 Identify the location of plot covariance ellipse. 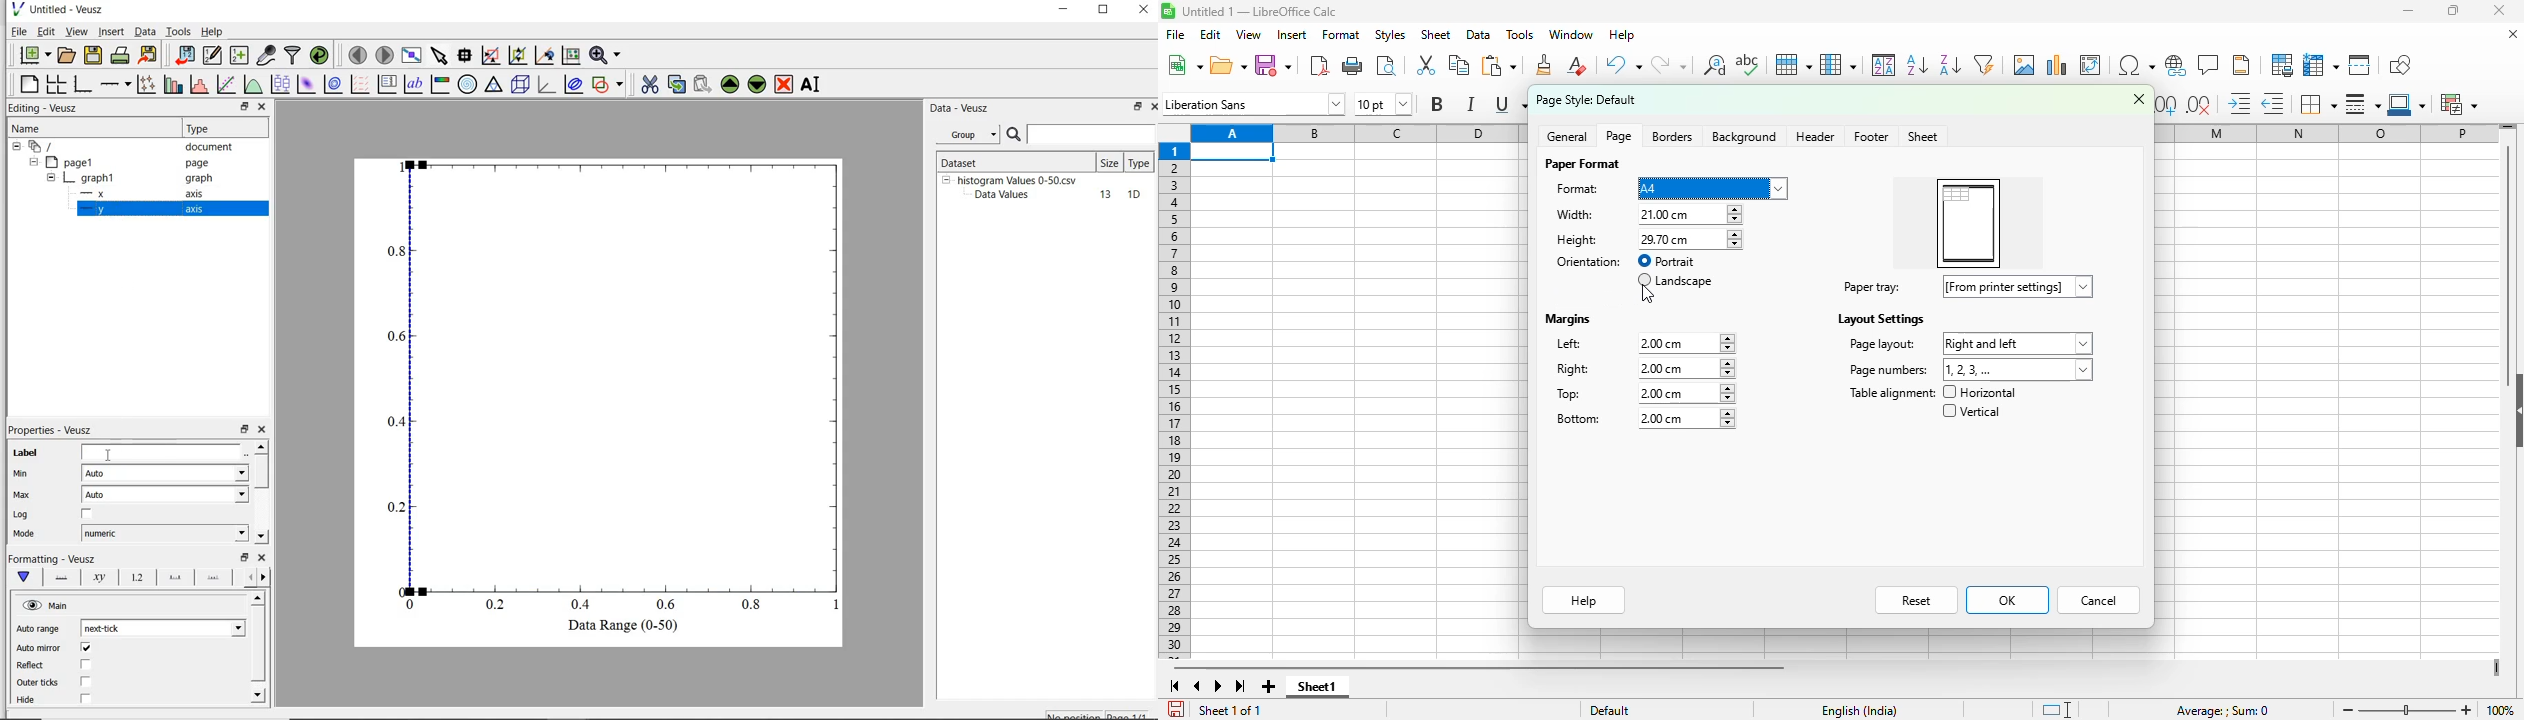
(574, 86).